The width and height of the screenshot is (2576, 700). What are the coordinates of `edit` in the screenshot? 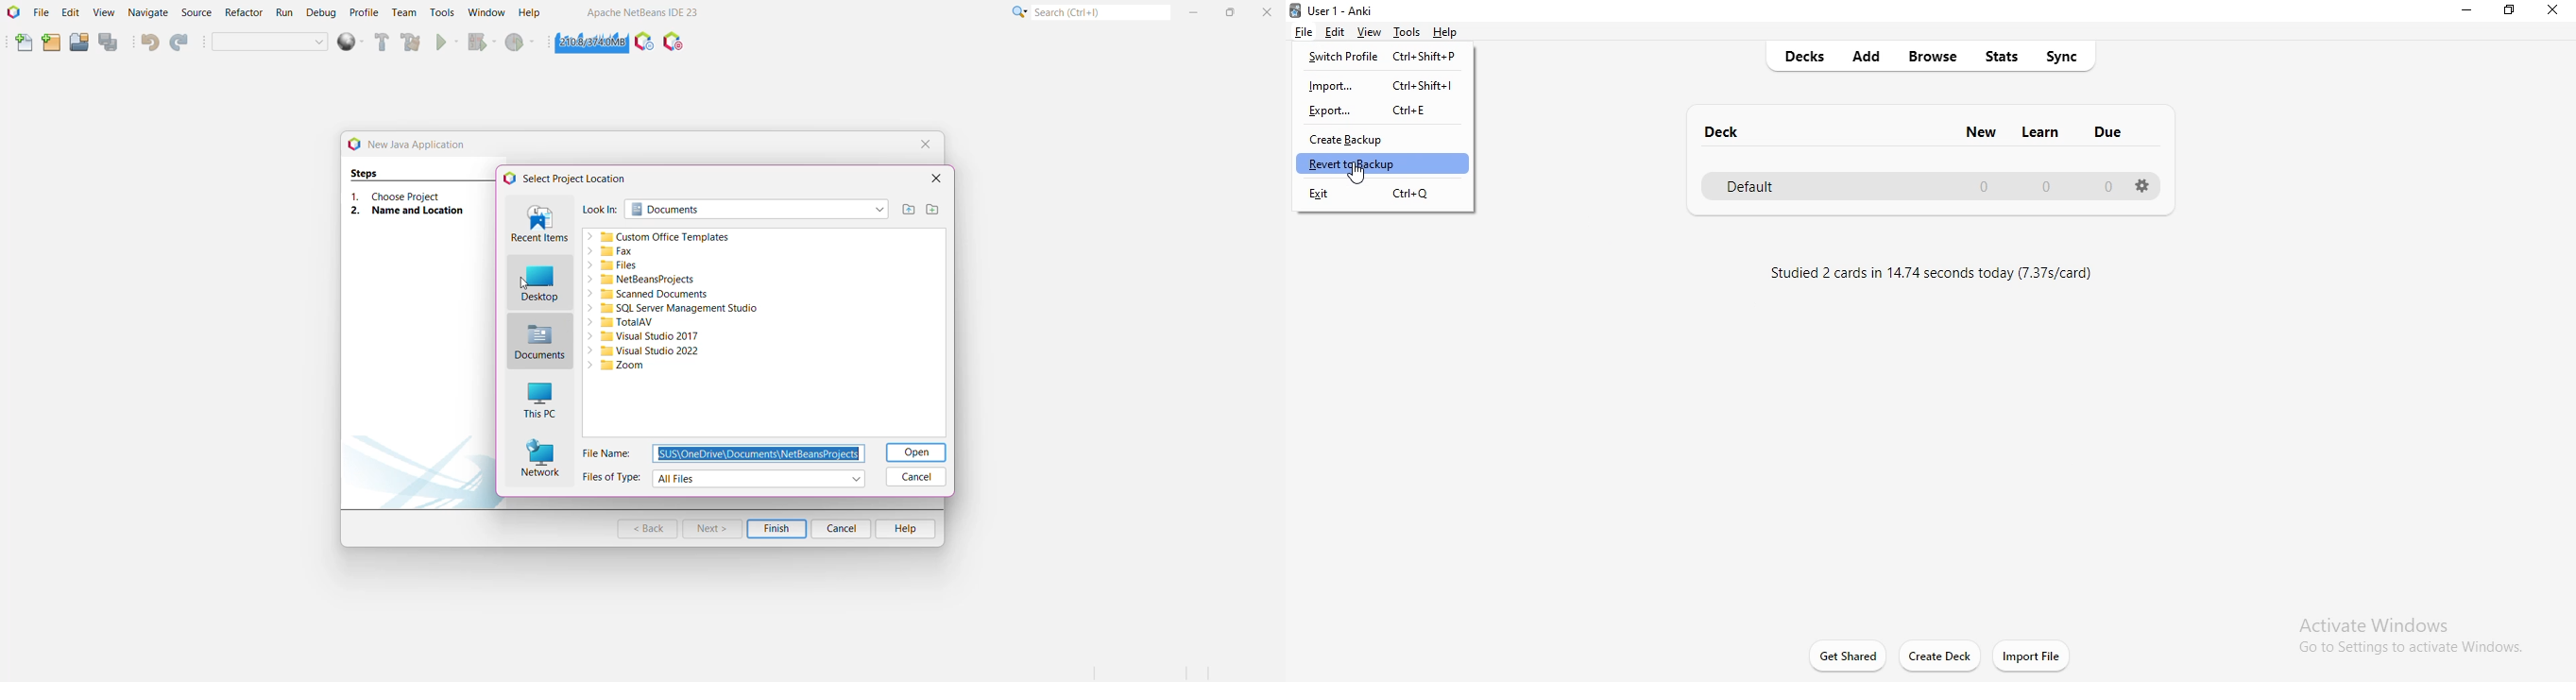 It's located at (1336, 32).